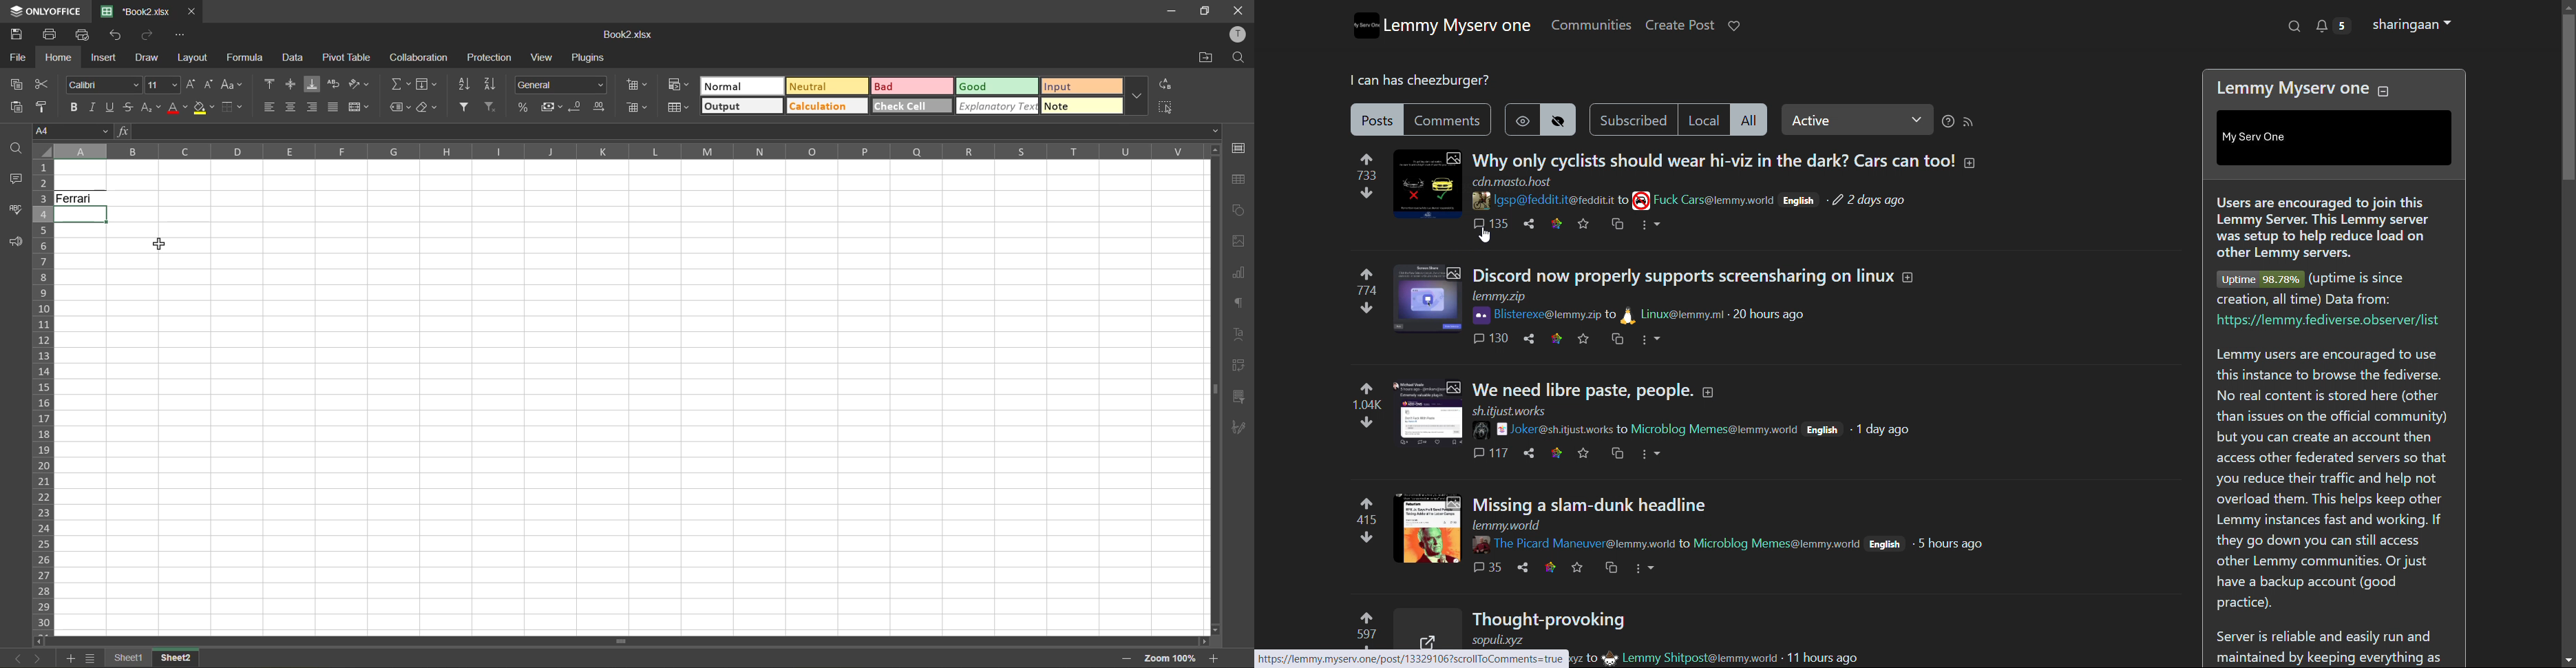  I want to click on align top, so click(270, 84).